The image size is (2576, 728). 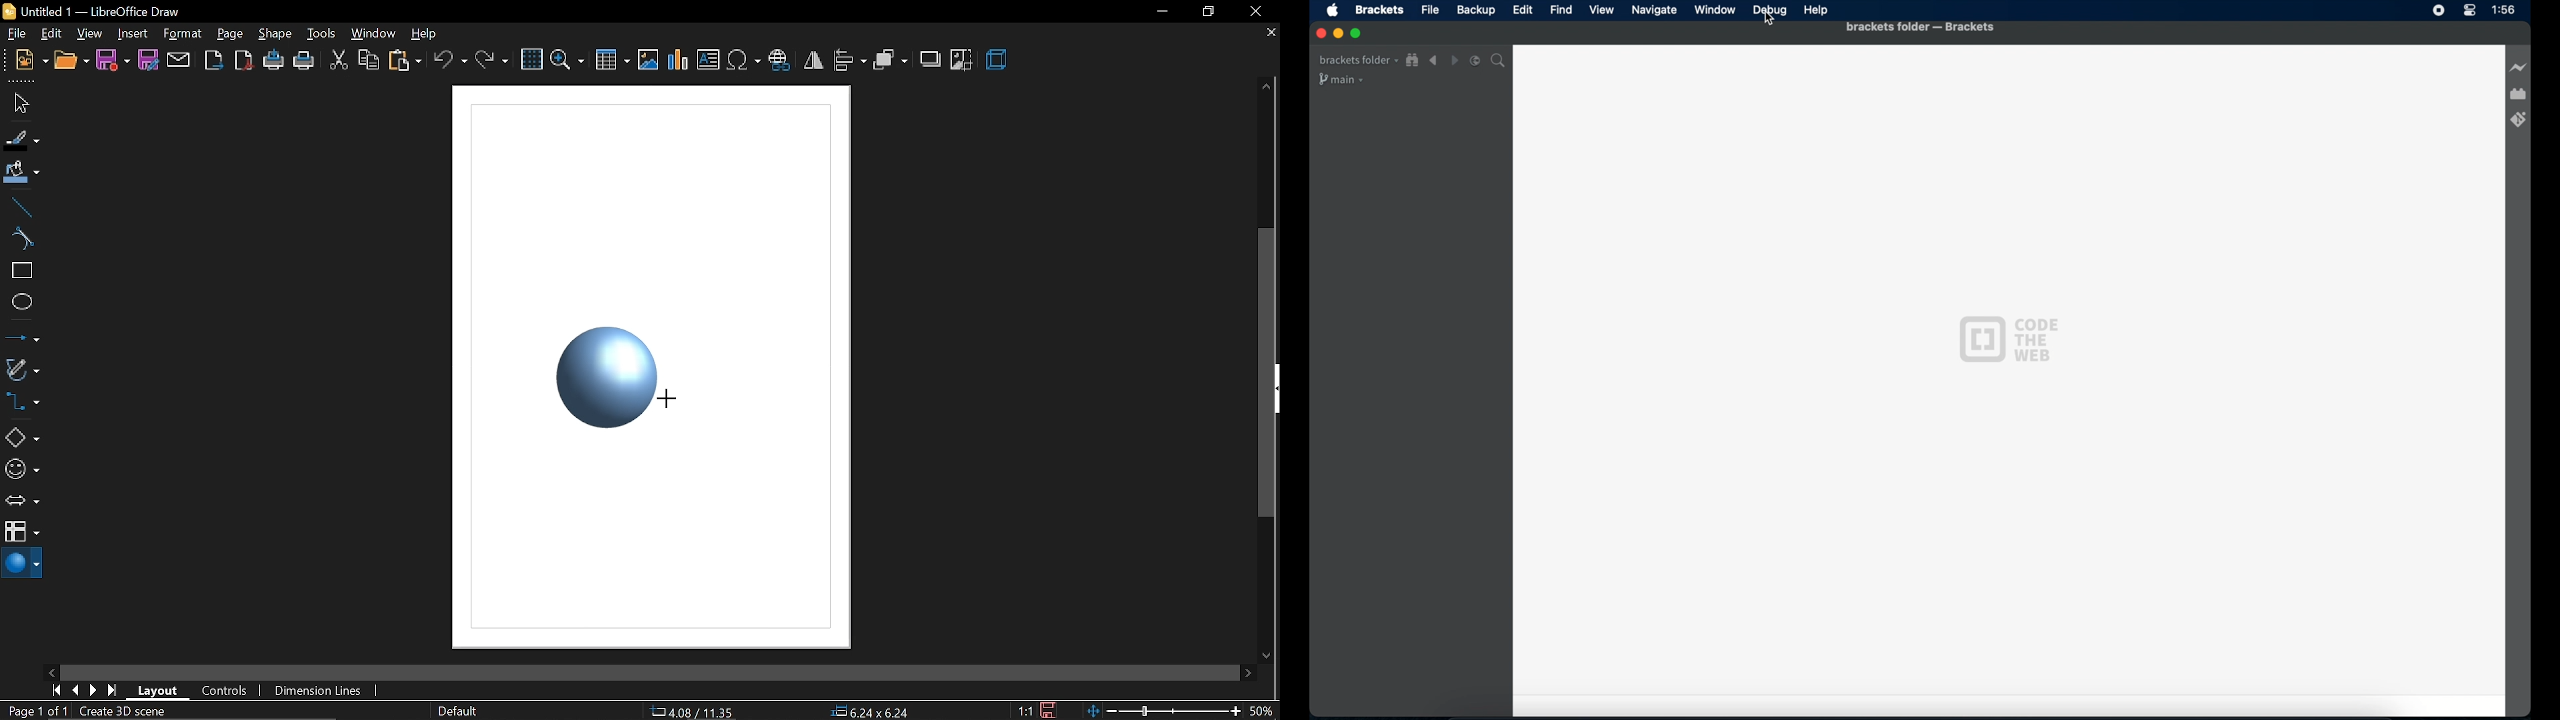 What do you see at coordinates (15, 33) in the screenshot?
I see `file` at bounding box center [15, 33].